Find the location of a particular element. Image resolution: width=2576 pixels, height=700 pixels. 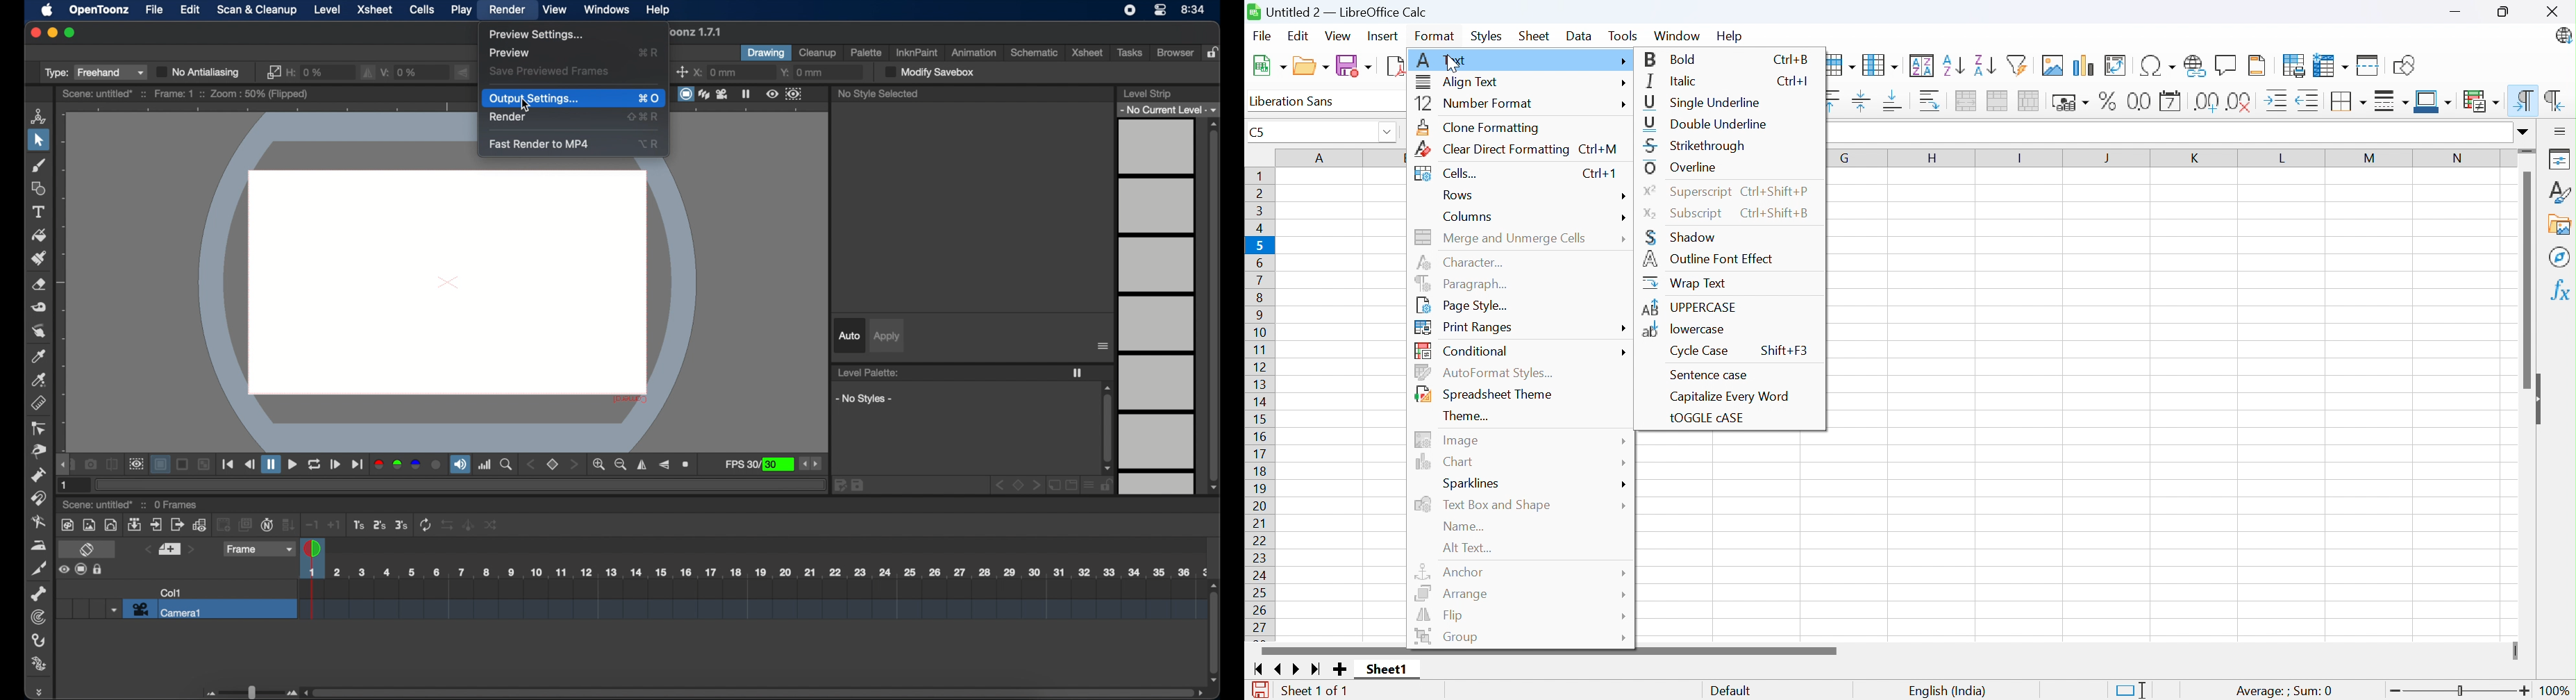

Borders is located at coordinates (2350, 102).